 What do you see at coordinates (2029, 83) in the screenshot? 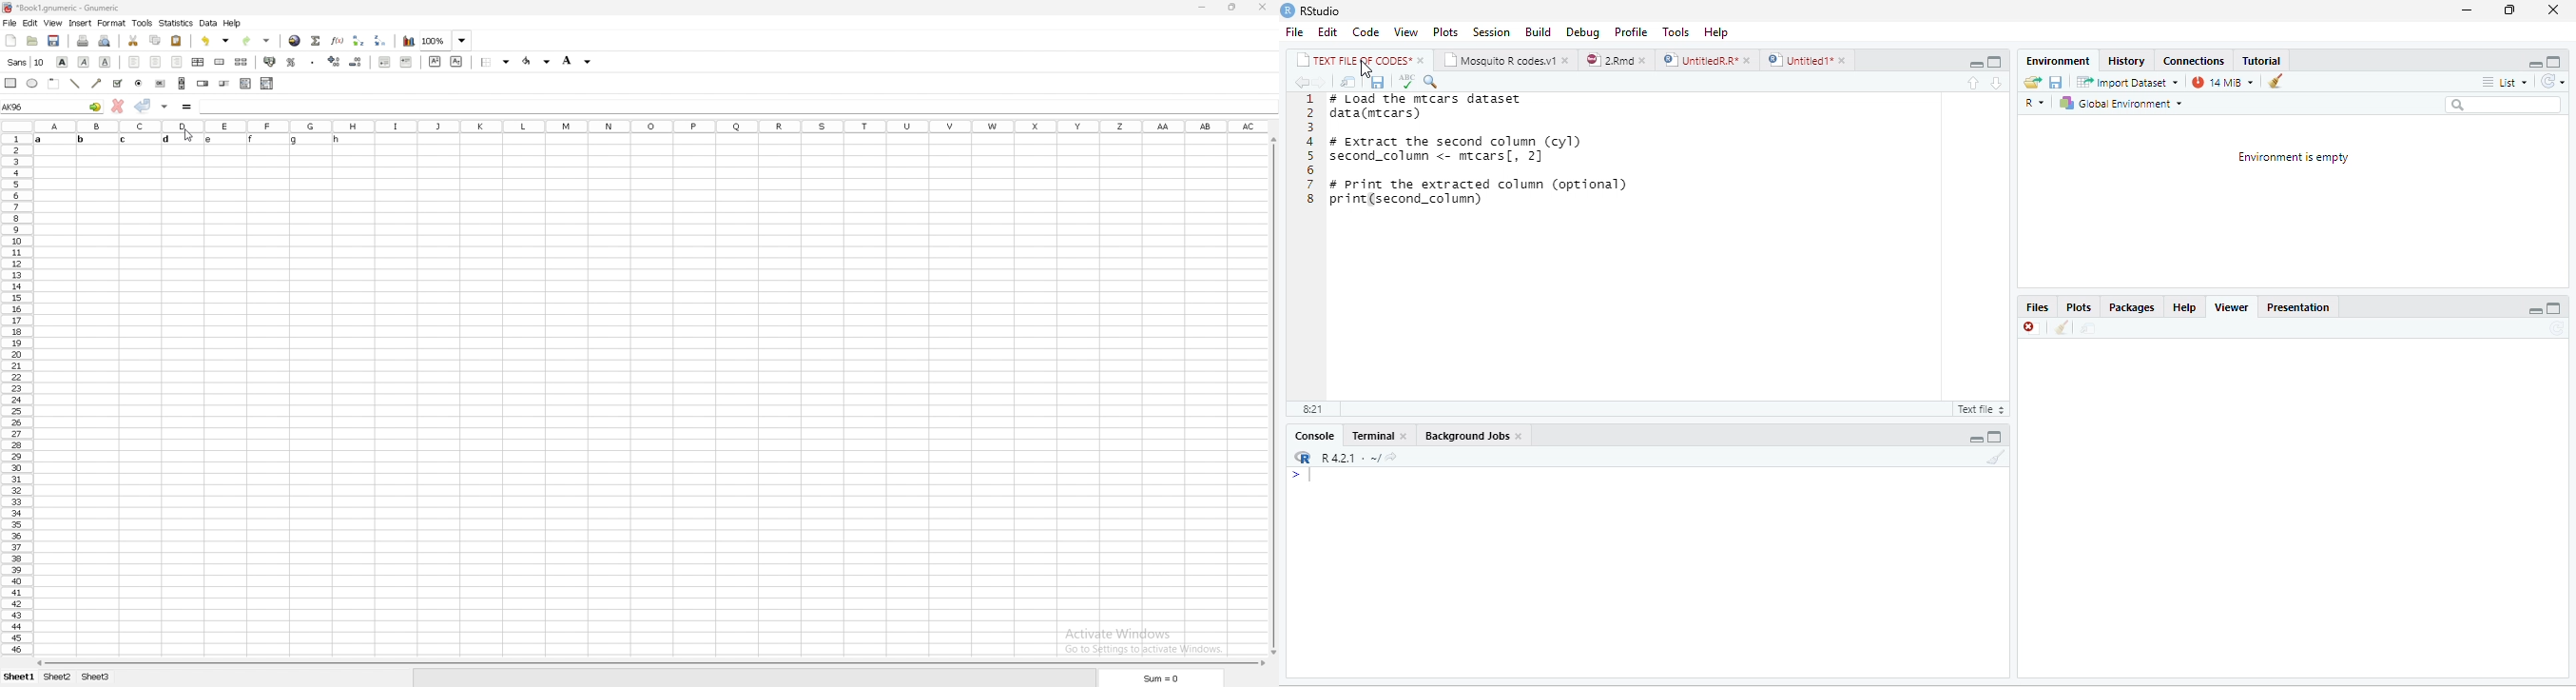
I see `open` at bounding box center [2029, 83].